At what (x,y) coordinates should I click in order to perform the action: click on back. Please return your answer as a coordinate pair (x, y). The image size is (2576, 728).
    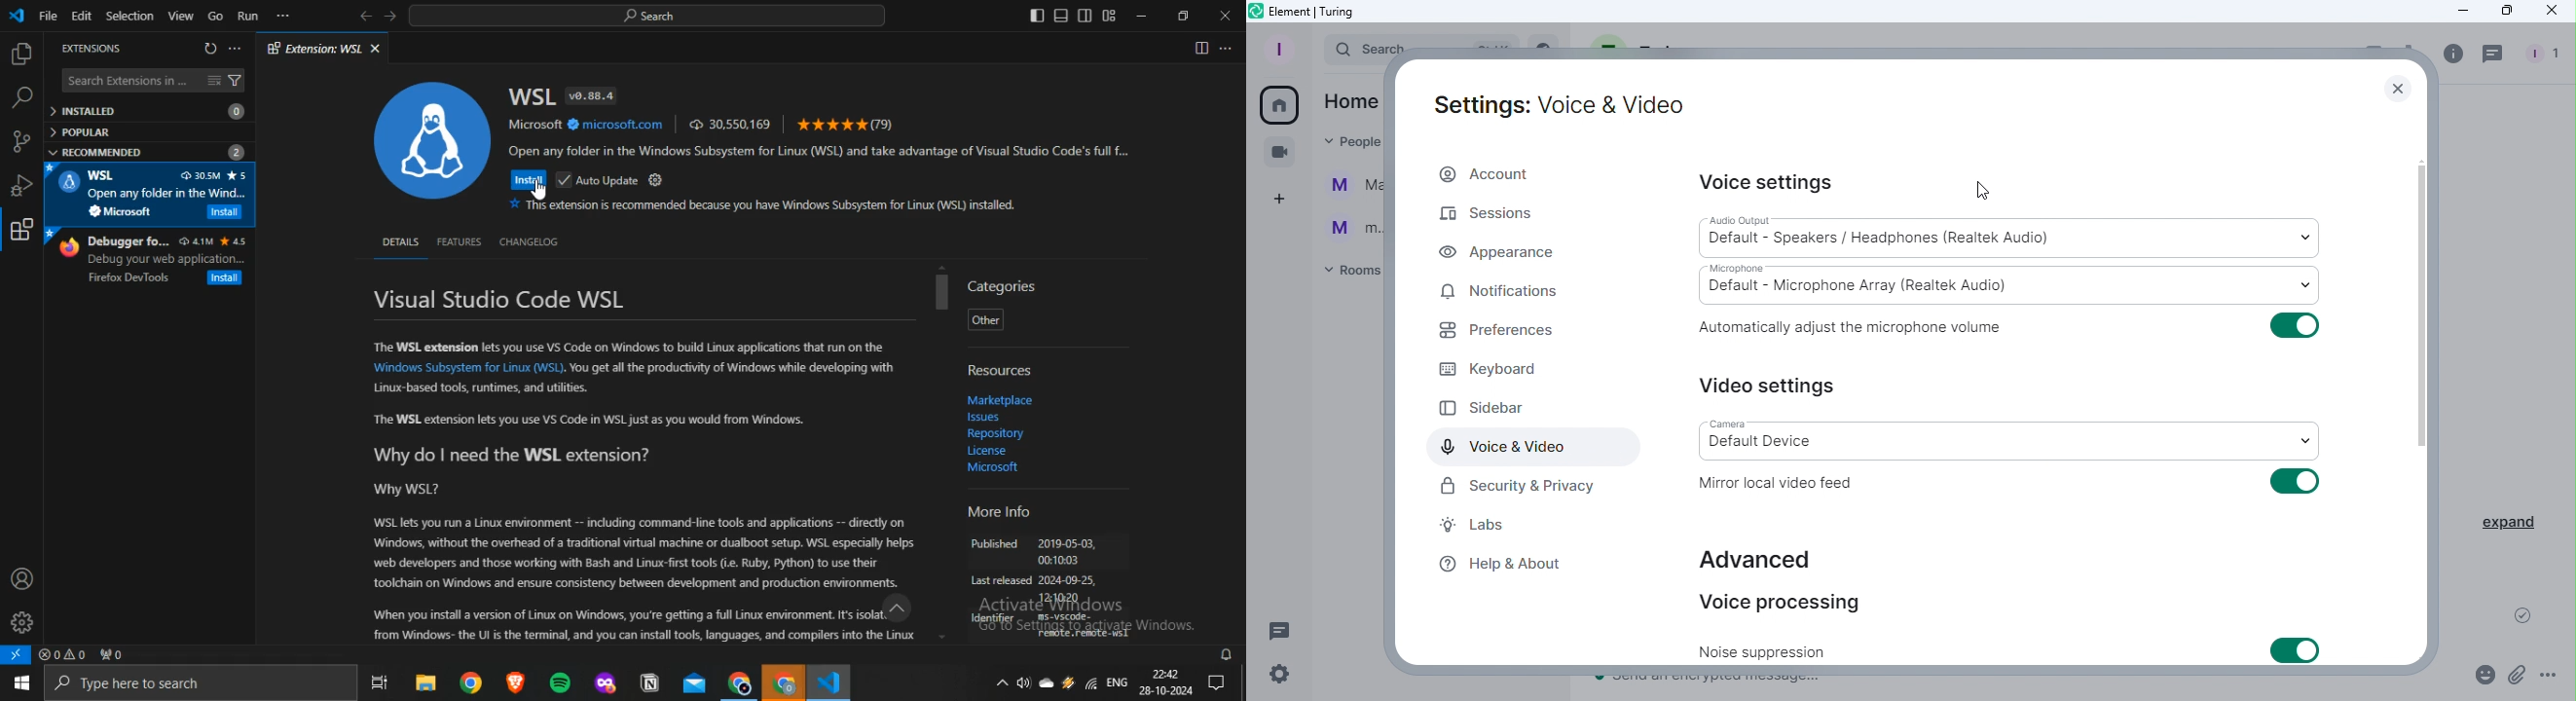
    Looking at the image, I should click on (366, 16).